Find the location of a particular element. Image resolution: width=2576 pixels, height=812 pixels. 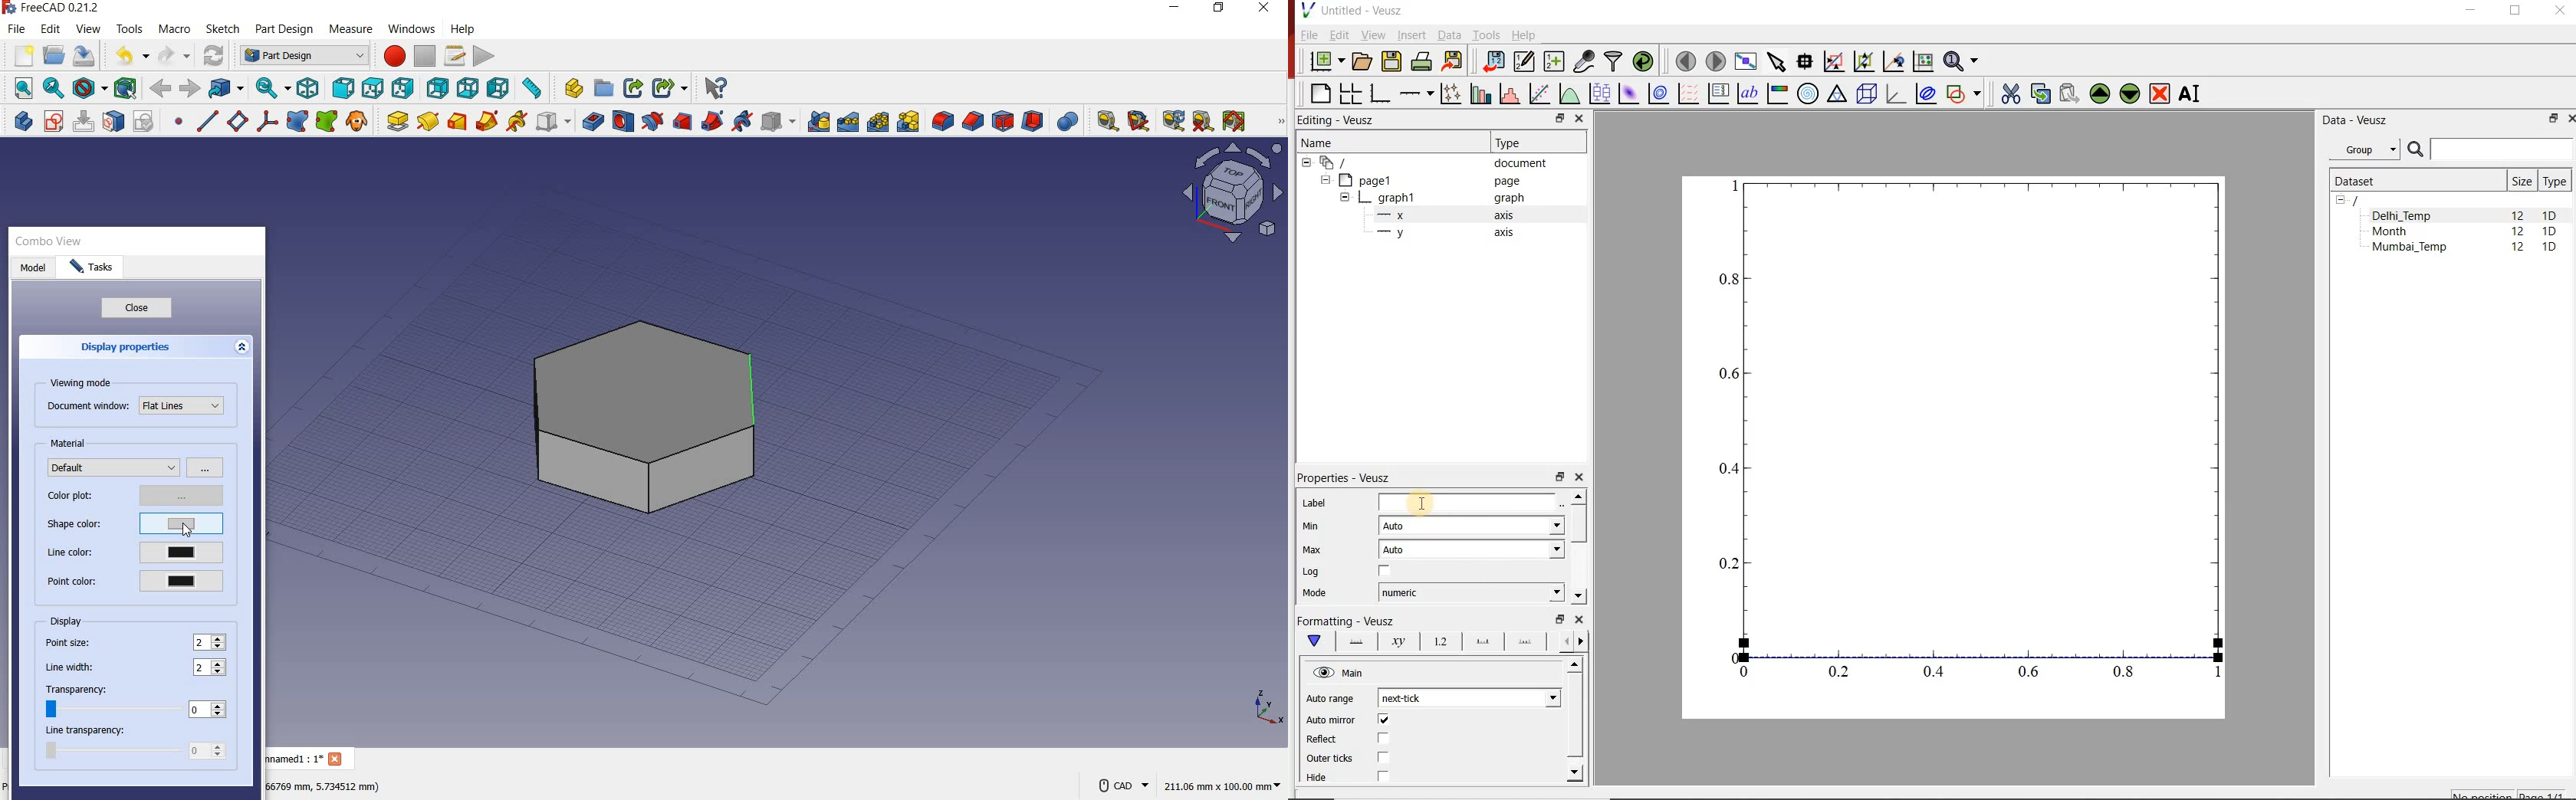

click to reset graph axes is located at coordinates (1923, 62).